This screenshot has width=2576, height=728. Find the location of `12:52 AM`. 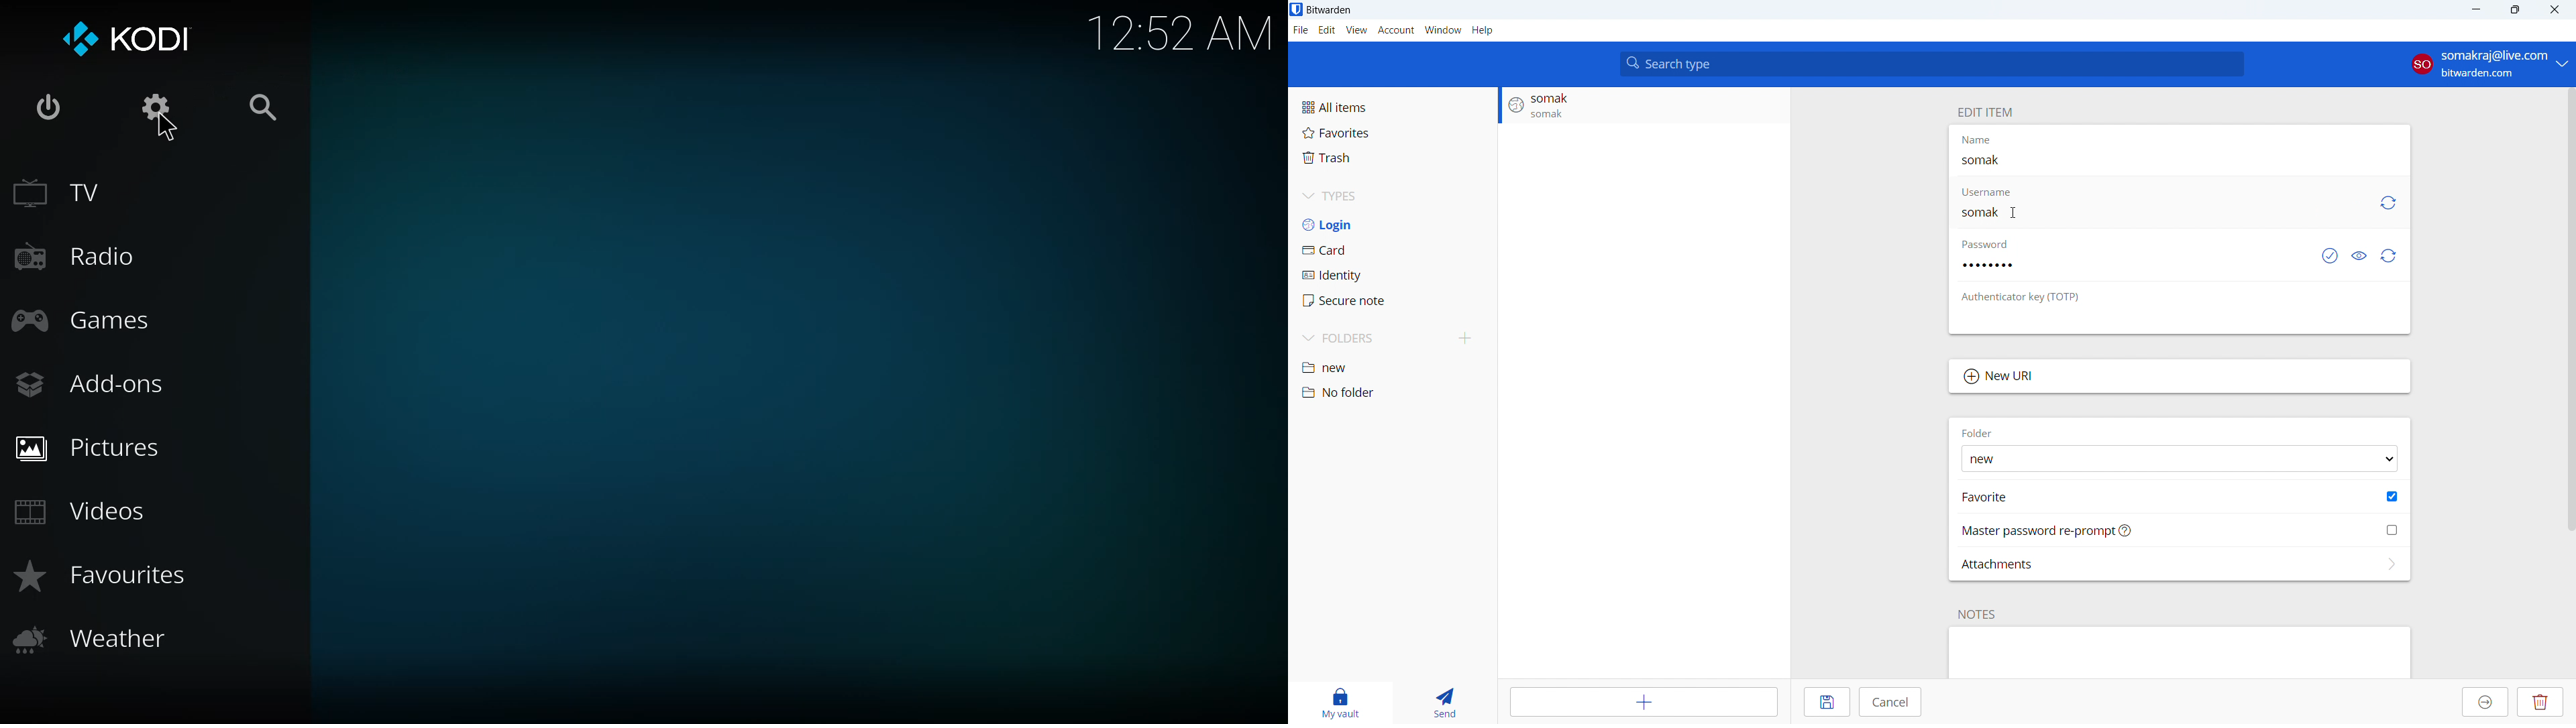

12:52 AM is located at coordinates (1185, 38).